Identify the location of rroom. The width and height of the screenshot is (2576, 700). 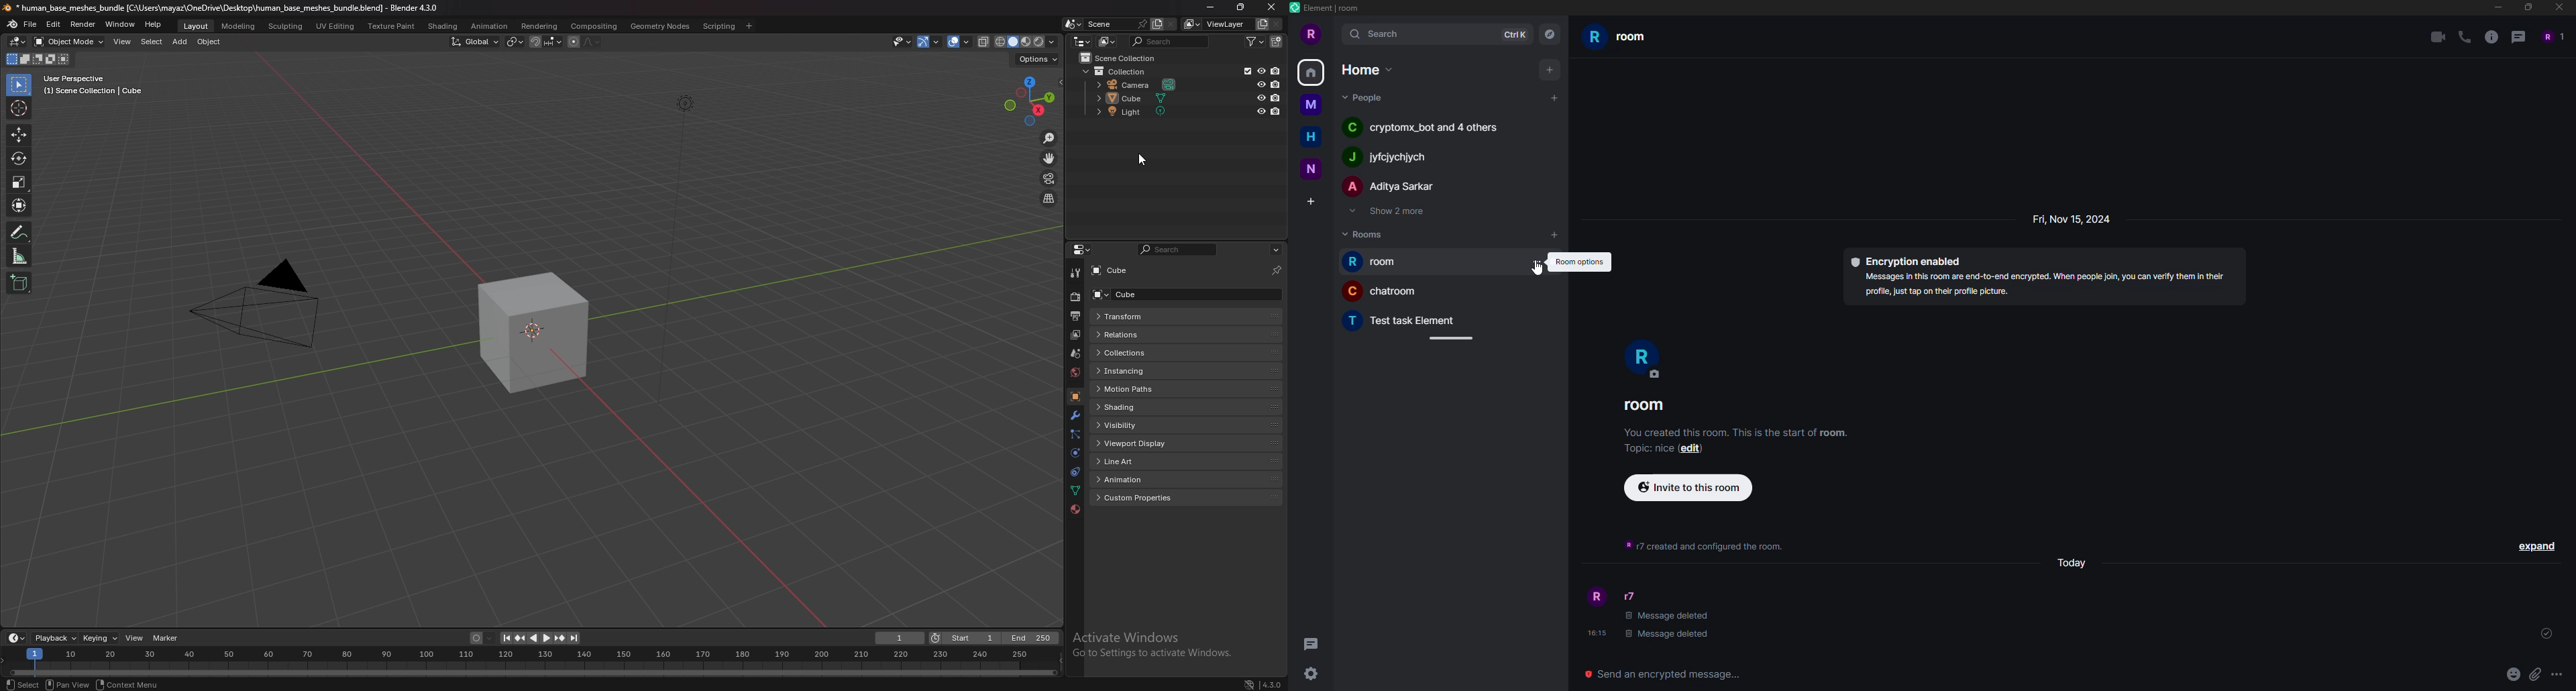
(1633, 39).